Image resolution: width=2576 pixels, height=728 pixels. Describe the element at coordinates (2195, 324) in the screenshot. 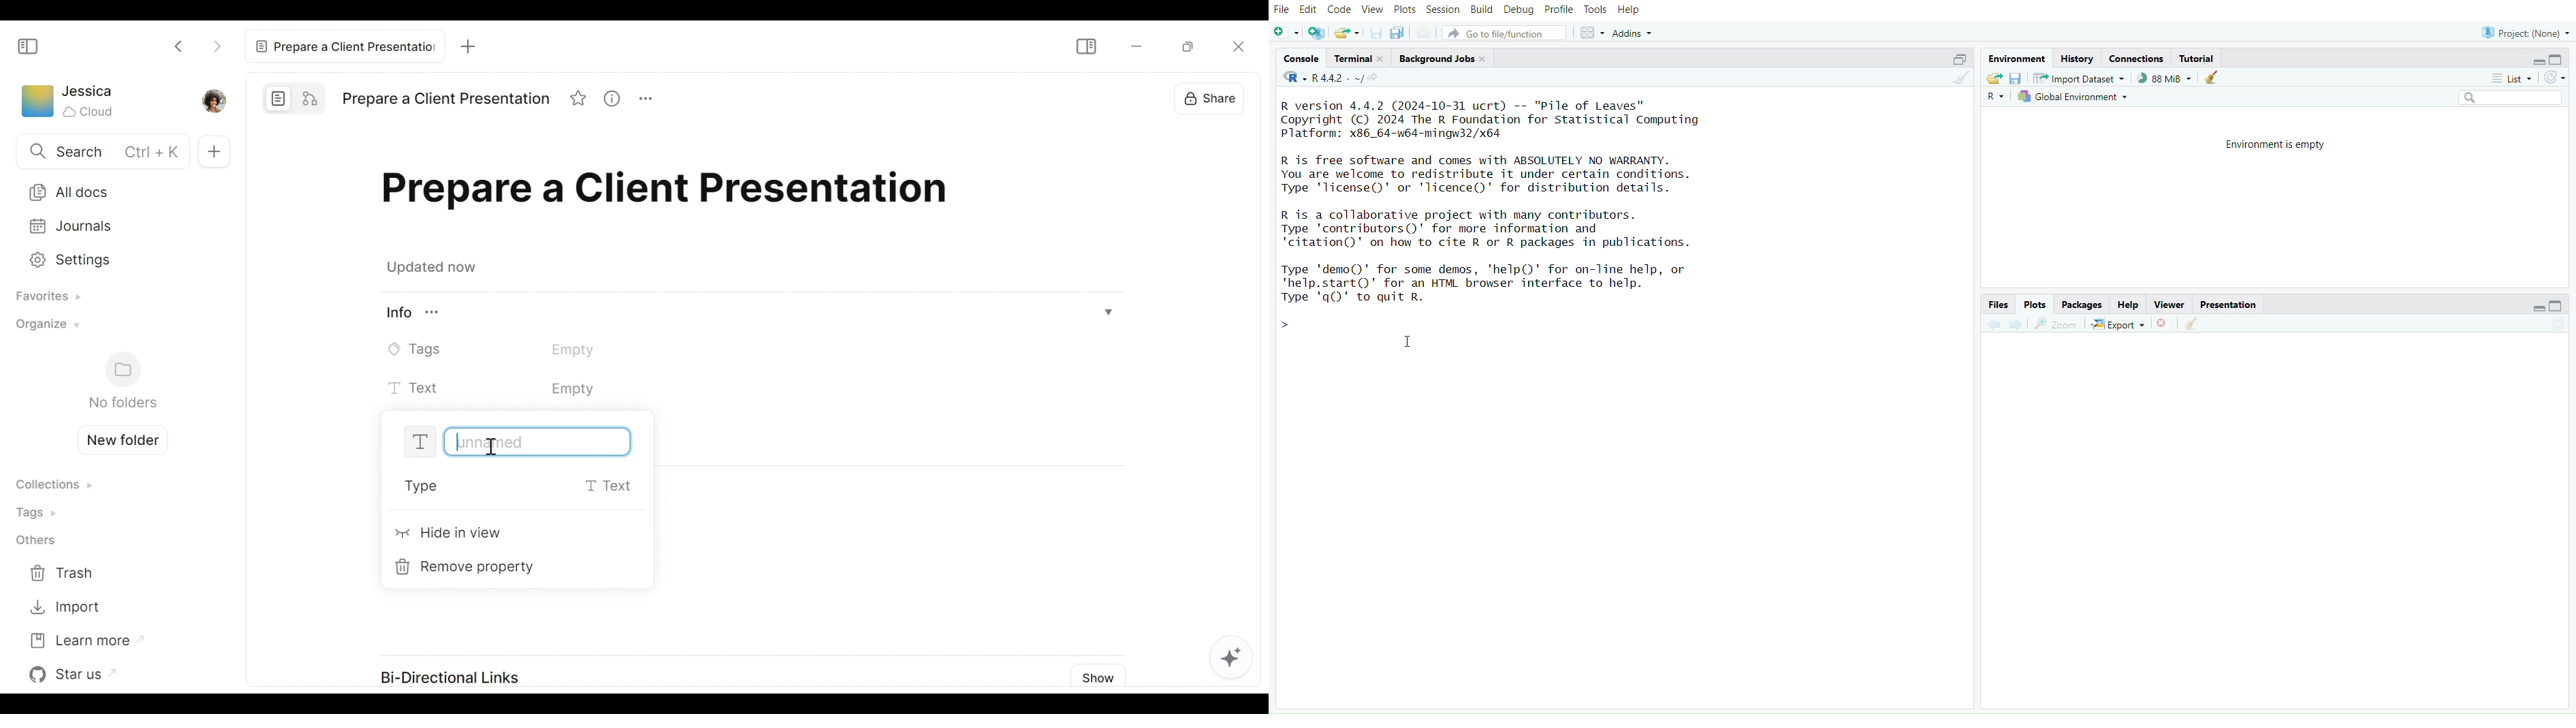

I see `clear all plot` at that location.